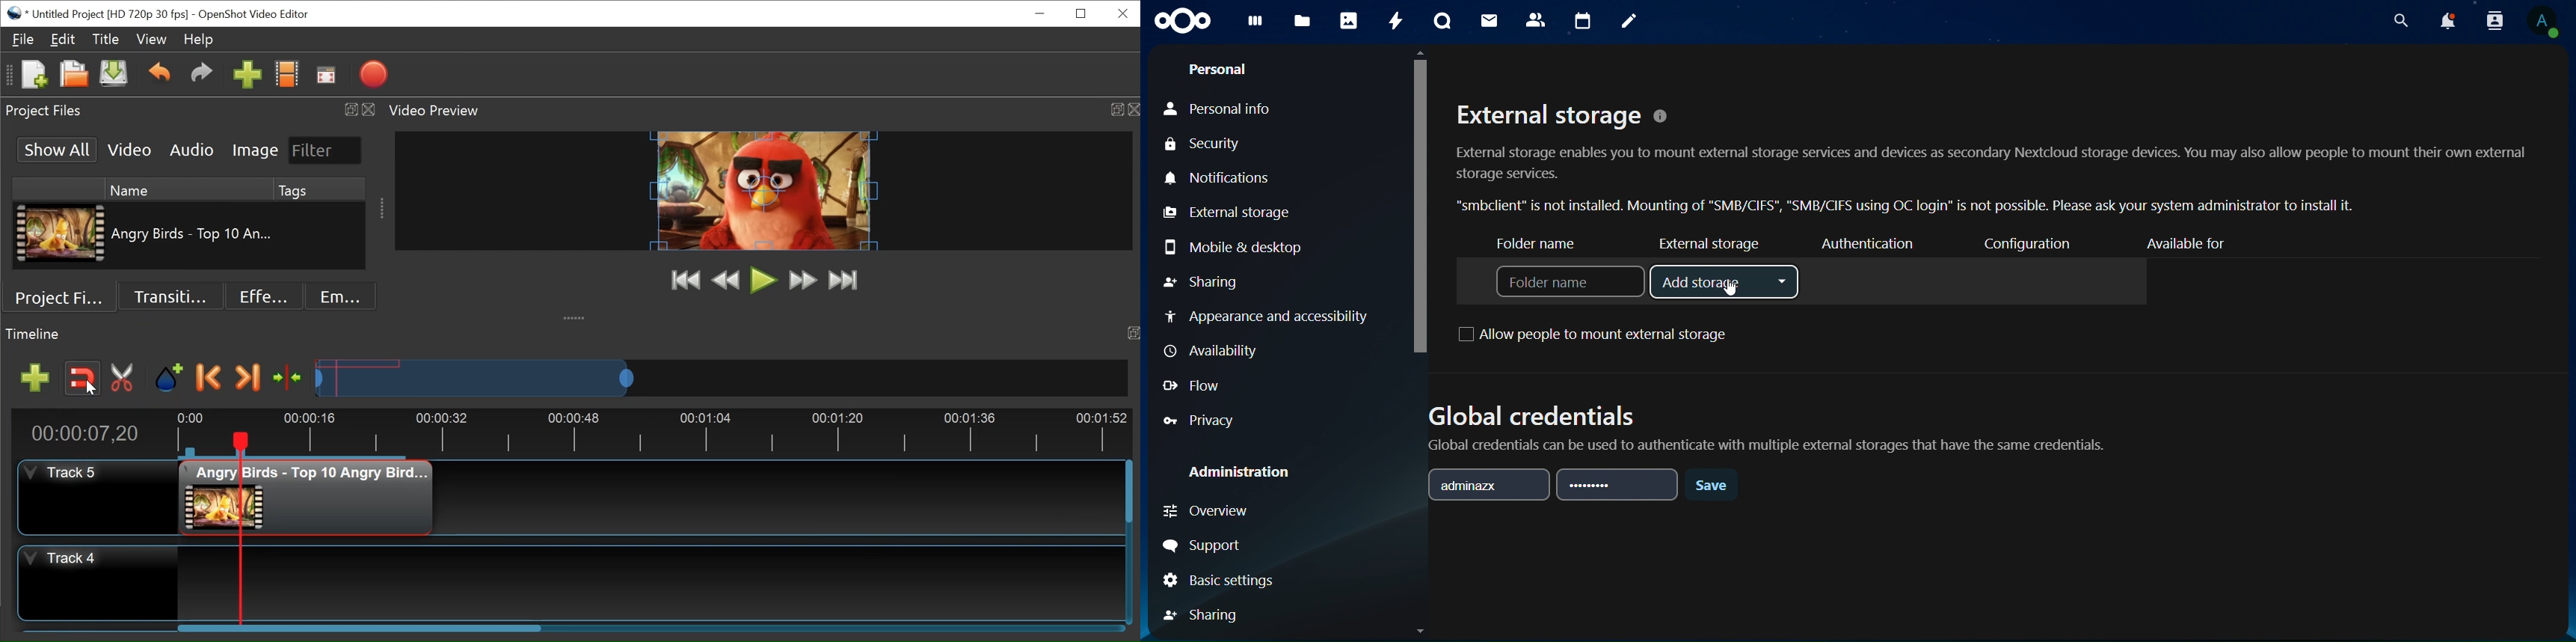  Describe the element at coordinates (1537, 20) in the screenshot. I see `contact` at that location.